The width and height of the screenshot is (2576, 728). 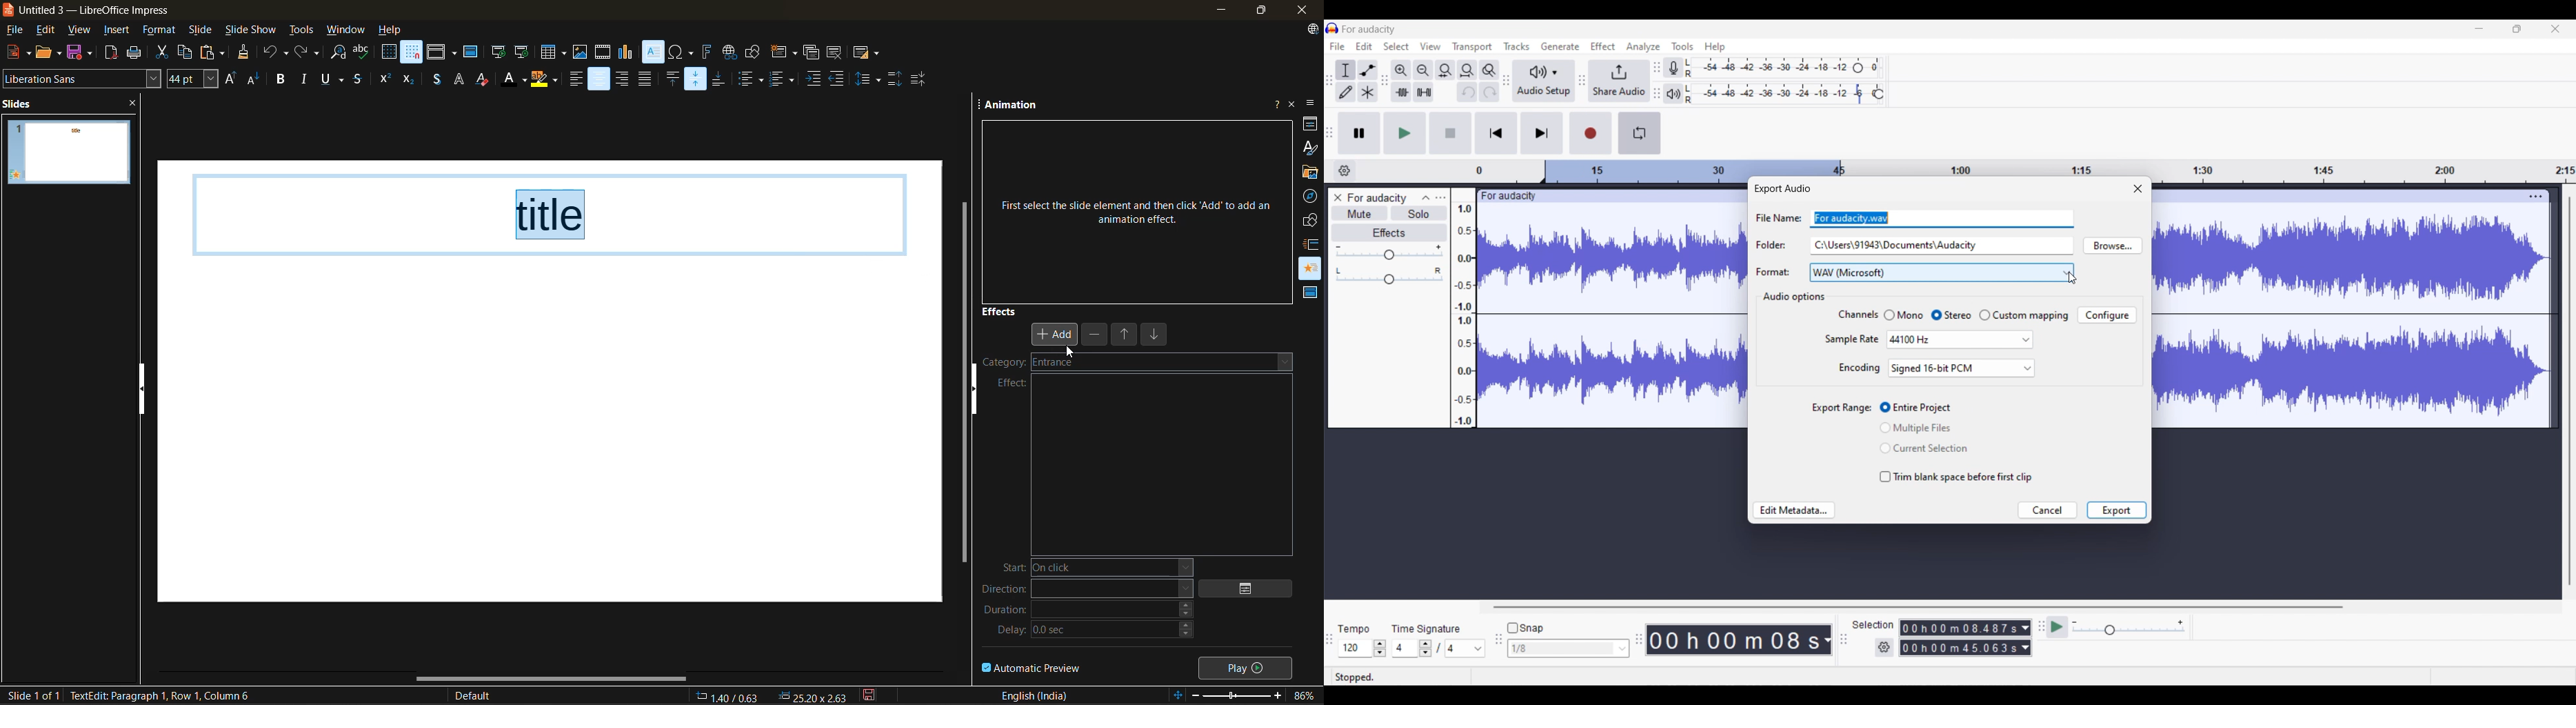 What do you see at coordinates (814, 79) in the screenshot?
I see `increase indent` at bounding box center [814, 79].